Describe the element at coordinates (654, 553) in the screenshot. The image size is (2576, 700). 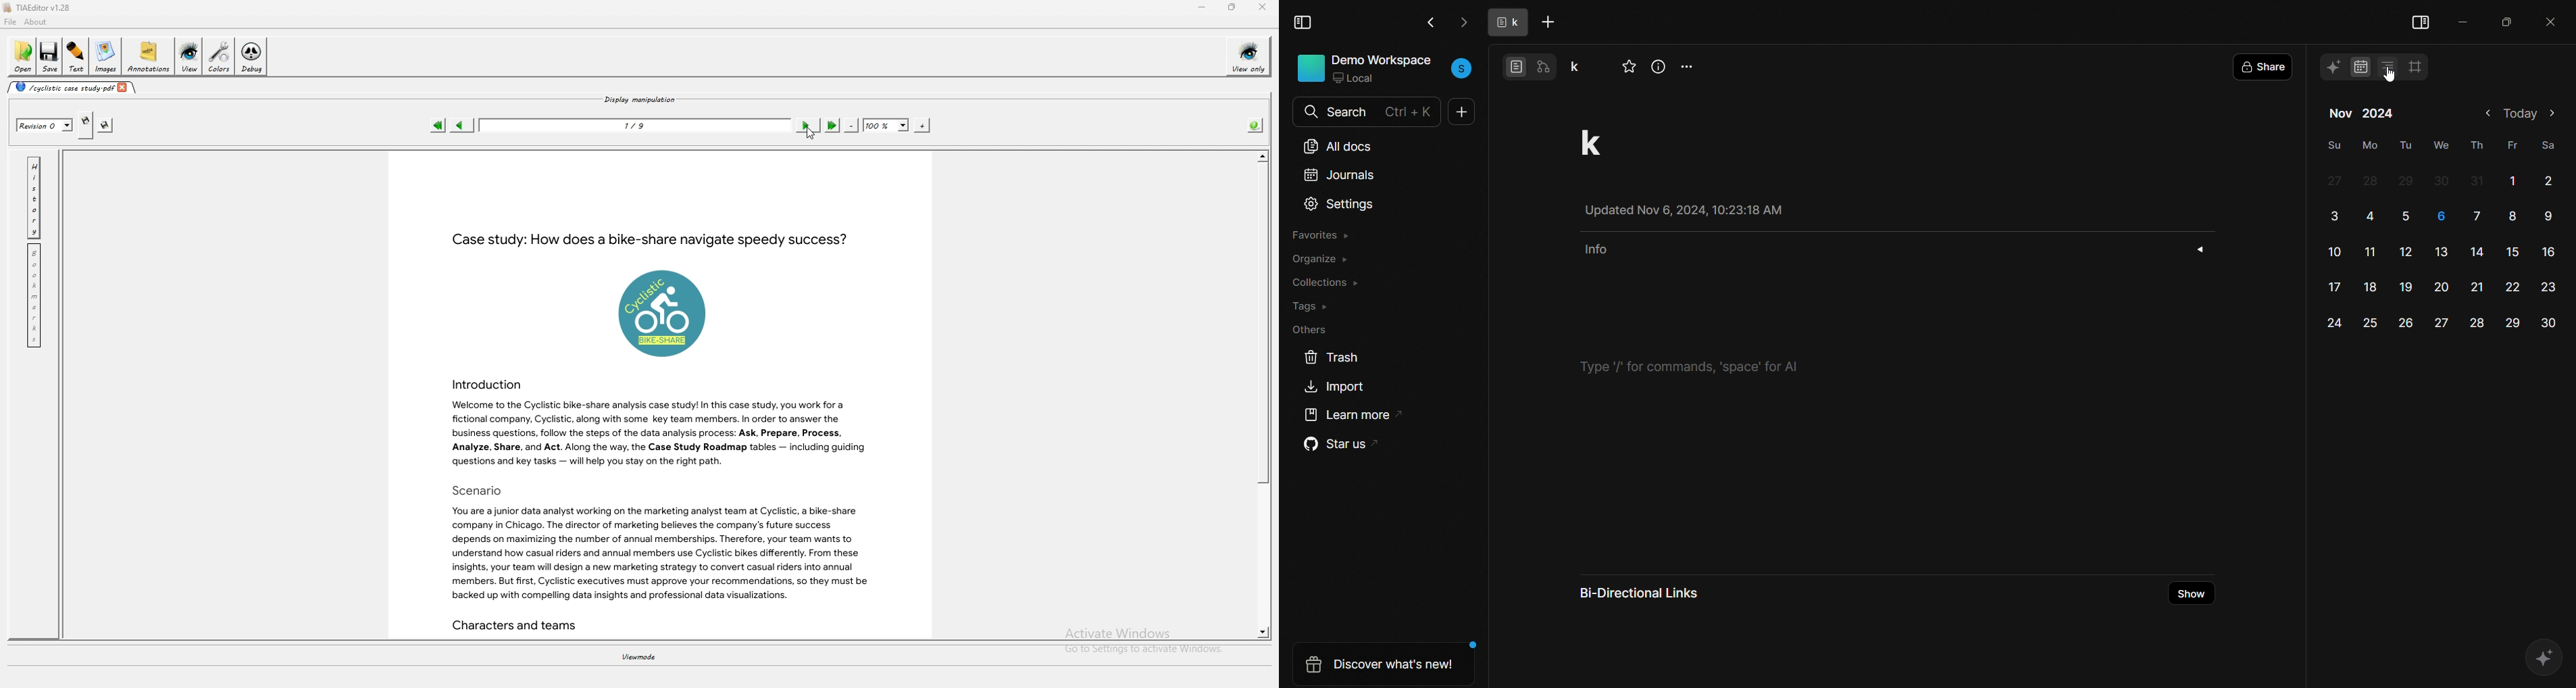
I see `You are a junior data analyst working on the marketing analyst team at Cyclistic, a bike-share
company in Chicago. The director of marketing believes the company's future success
depends on maximizing the number of annual memberships. Therefore, your team wants to
understand how casual riders and annual members use Cyclistic bikes differently. From these
insights, your team will design a new marketing strategy to convert casual riders into annual
members. But first, Cyclistic executives must approve your recommendations, so they must be
backed up with compelling data insights and professional data visualizations.` at that location.